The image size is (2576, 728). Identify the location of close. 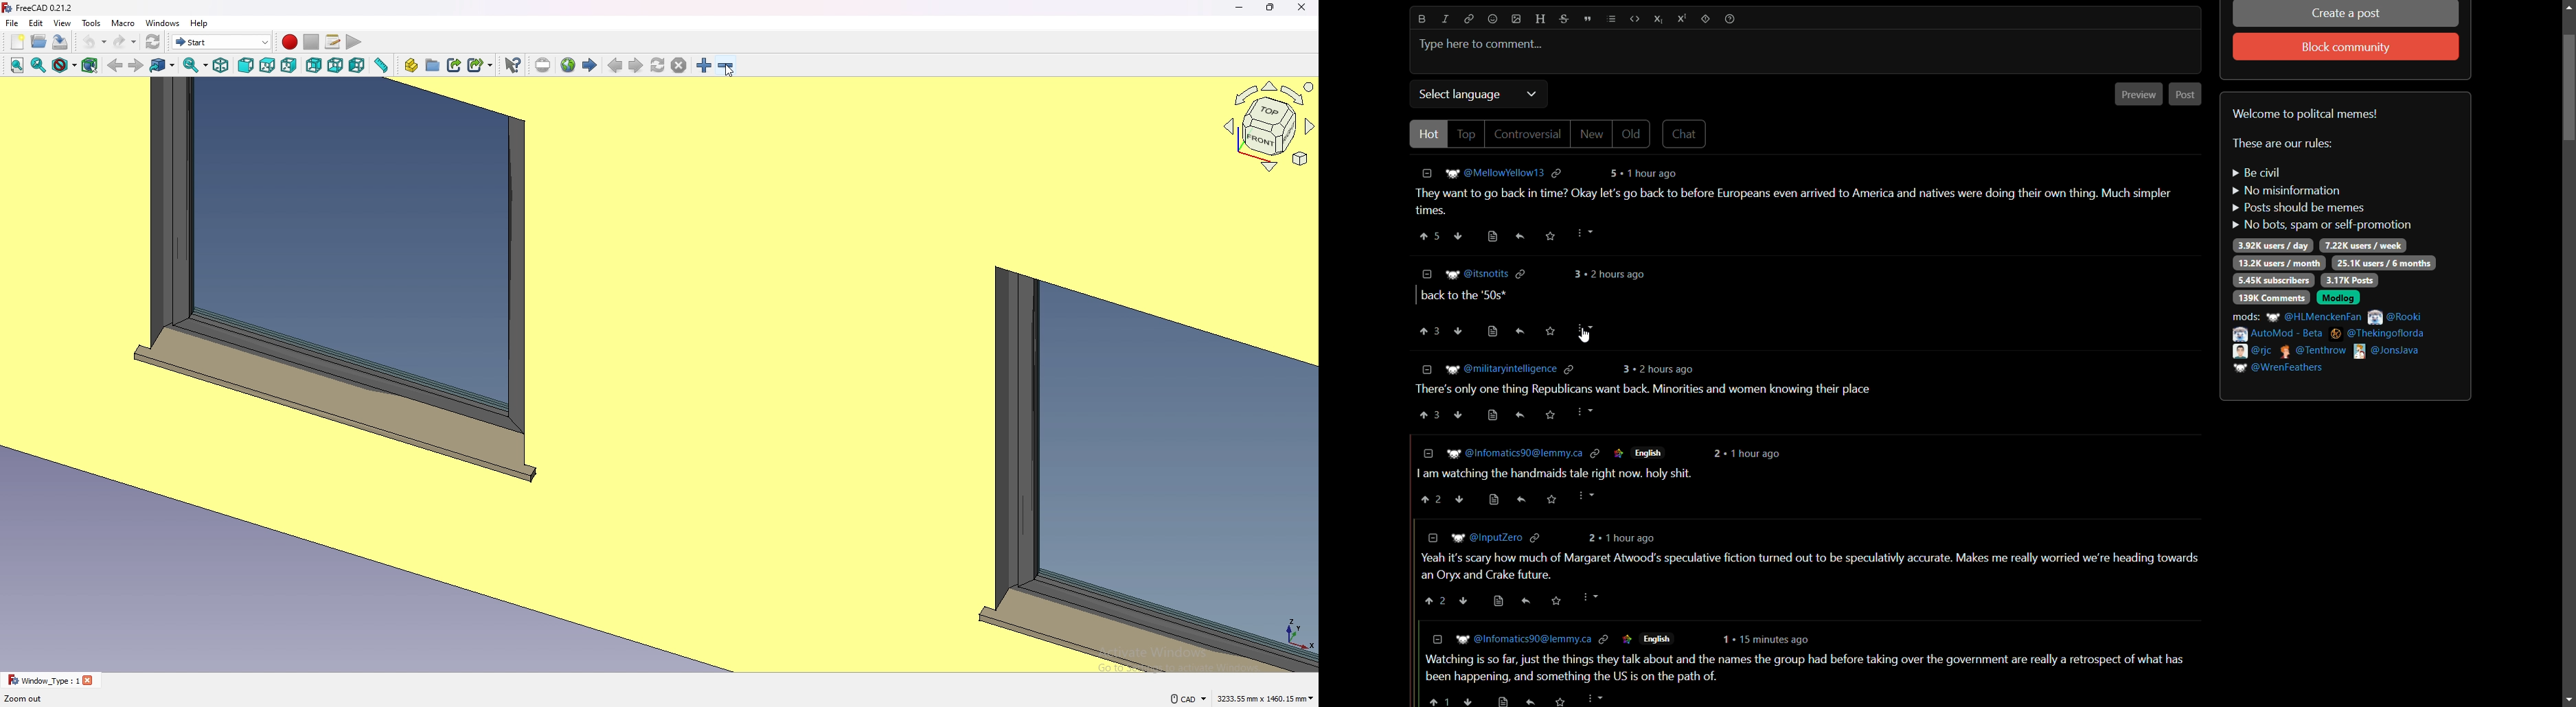
(1302, 8).